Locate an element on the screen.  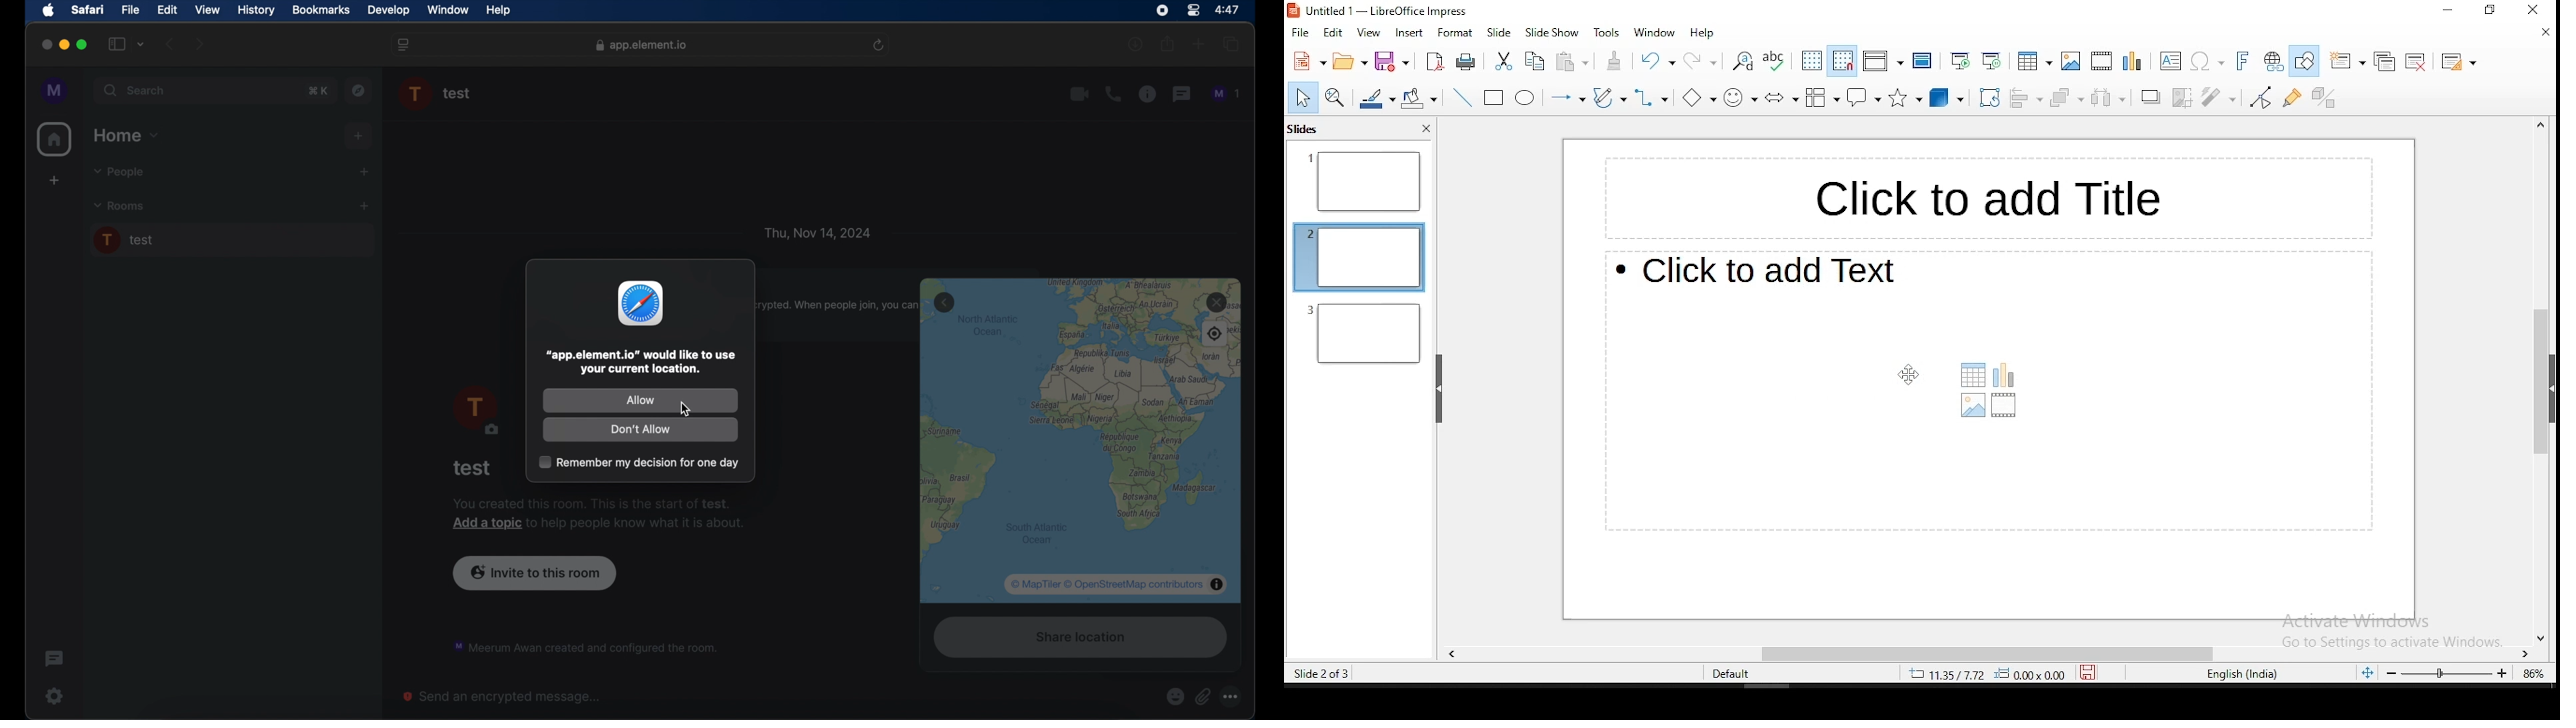
insert video is located at coordinates (2101, 59).